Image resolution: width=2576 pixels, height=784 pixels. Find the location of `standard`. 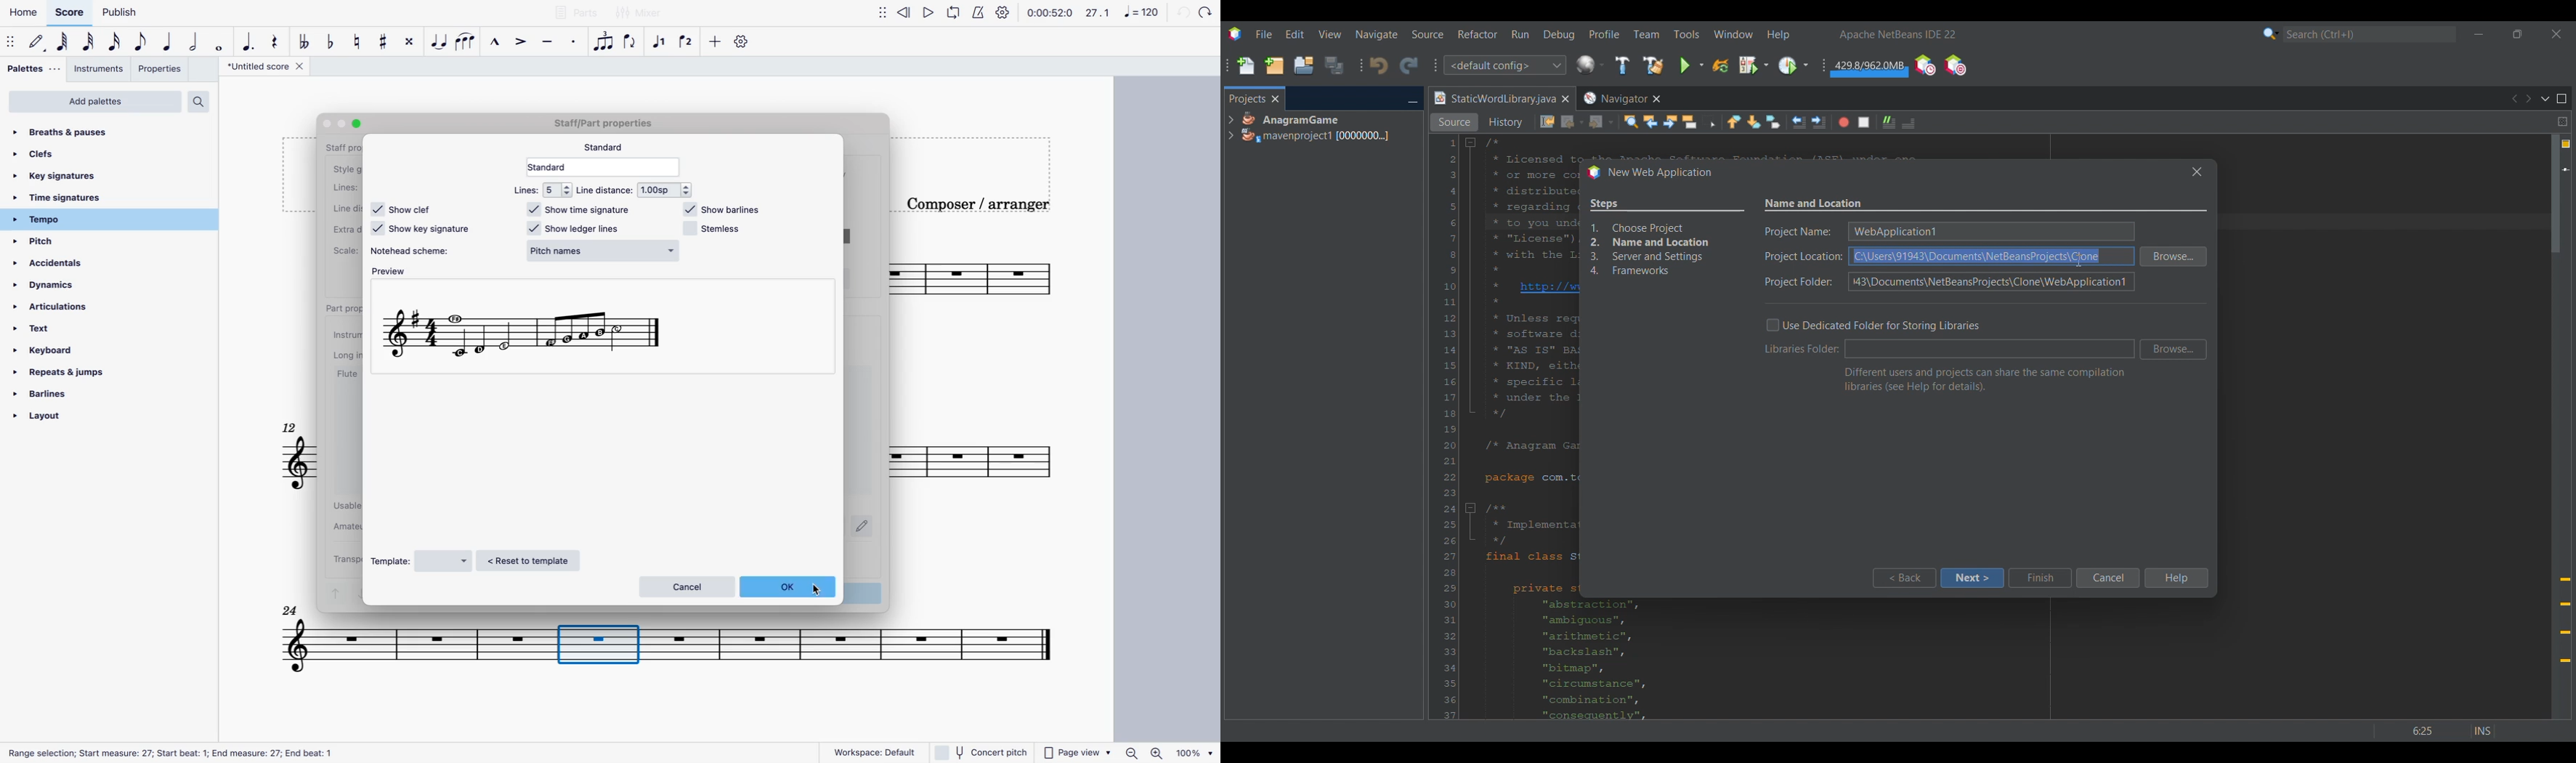

standard is located at coordinates (608, 167).